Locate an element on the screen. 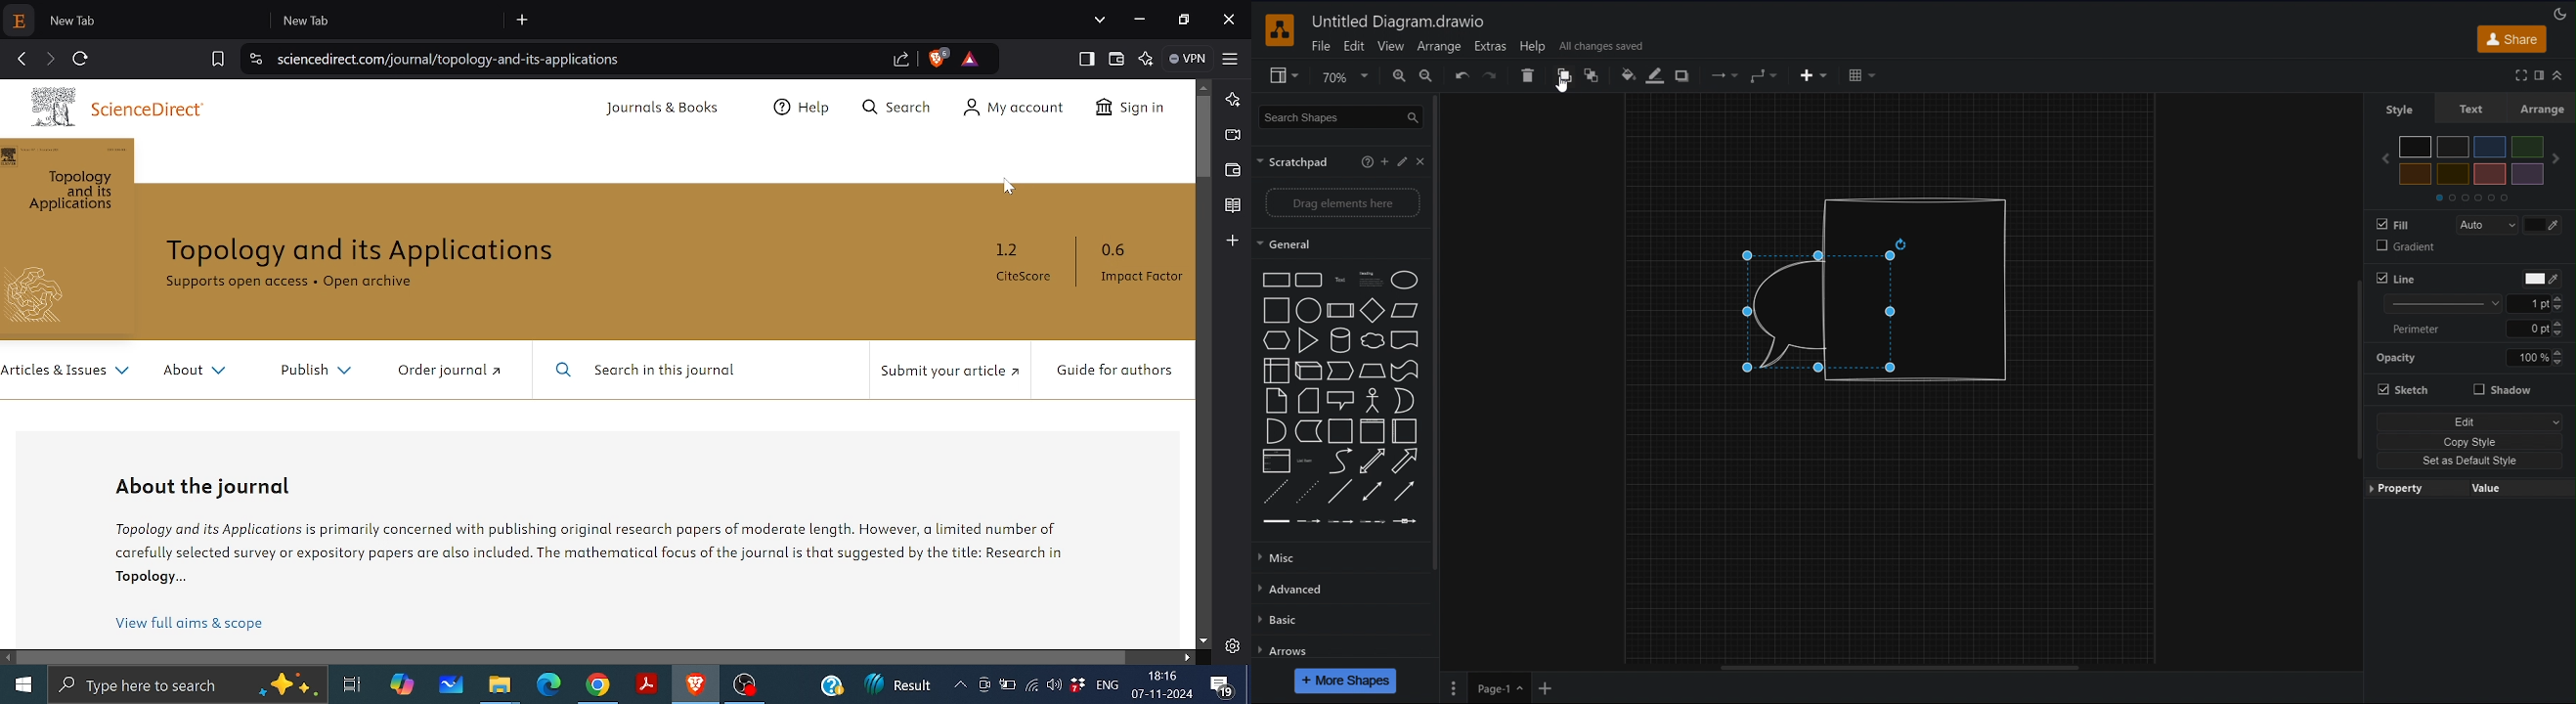 This screenshot has height=728, width=2576. Edit is located at coordinates (1355, 46).